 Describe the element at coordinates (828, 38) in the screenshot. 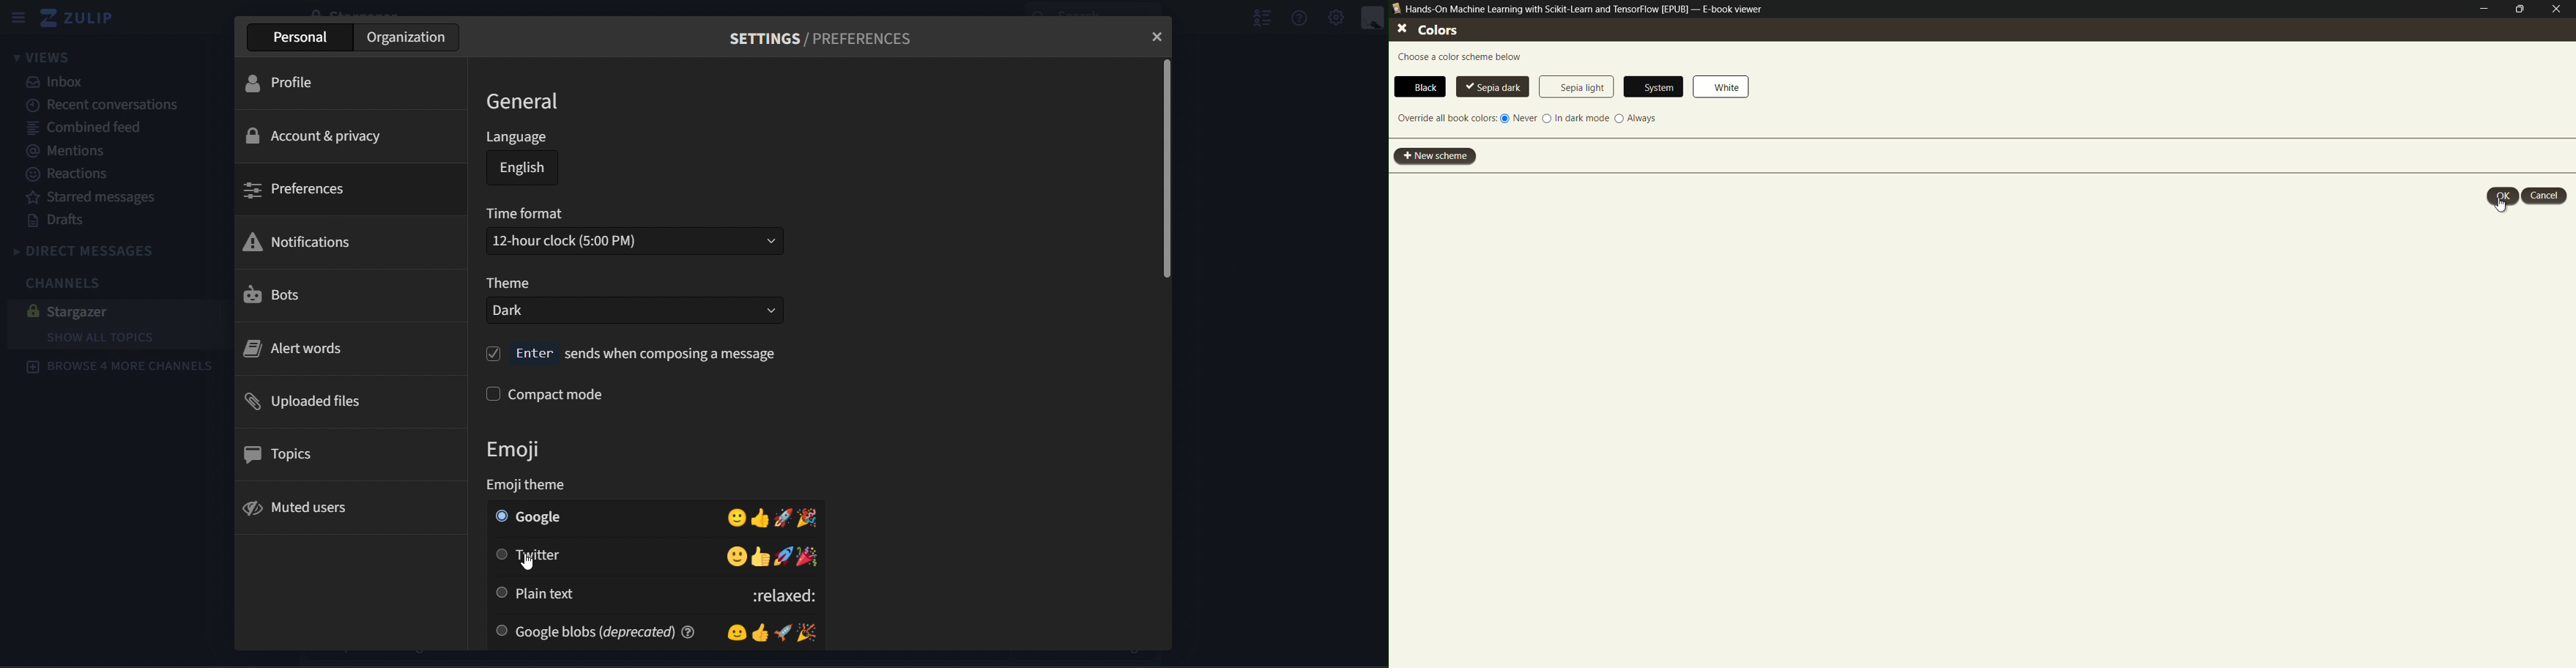

I see `settings/preferences` at that location.